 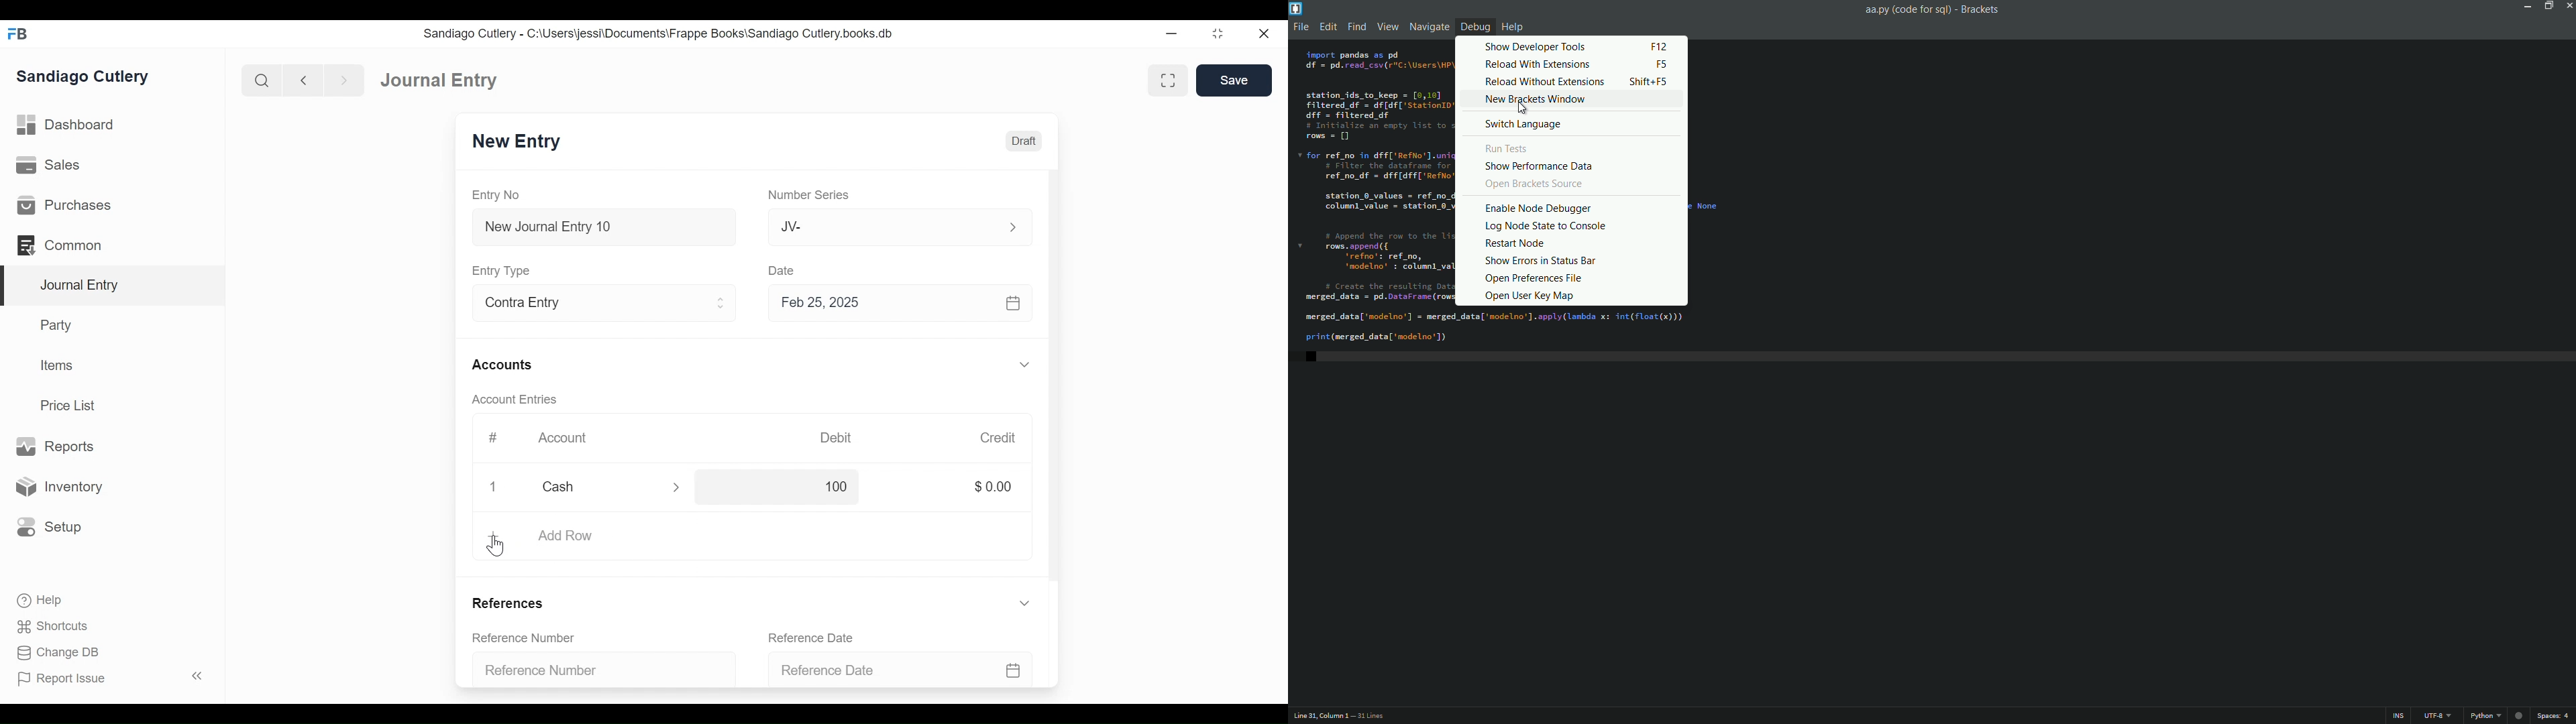 I want to click on 100, so click(x=780, y=487).